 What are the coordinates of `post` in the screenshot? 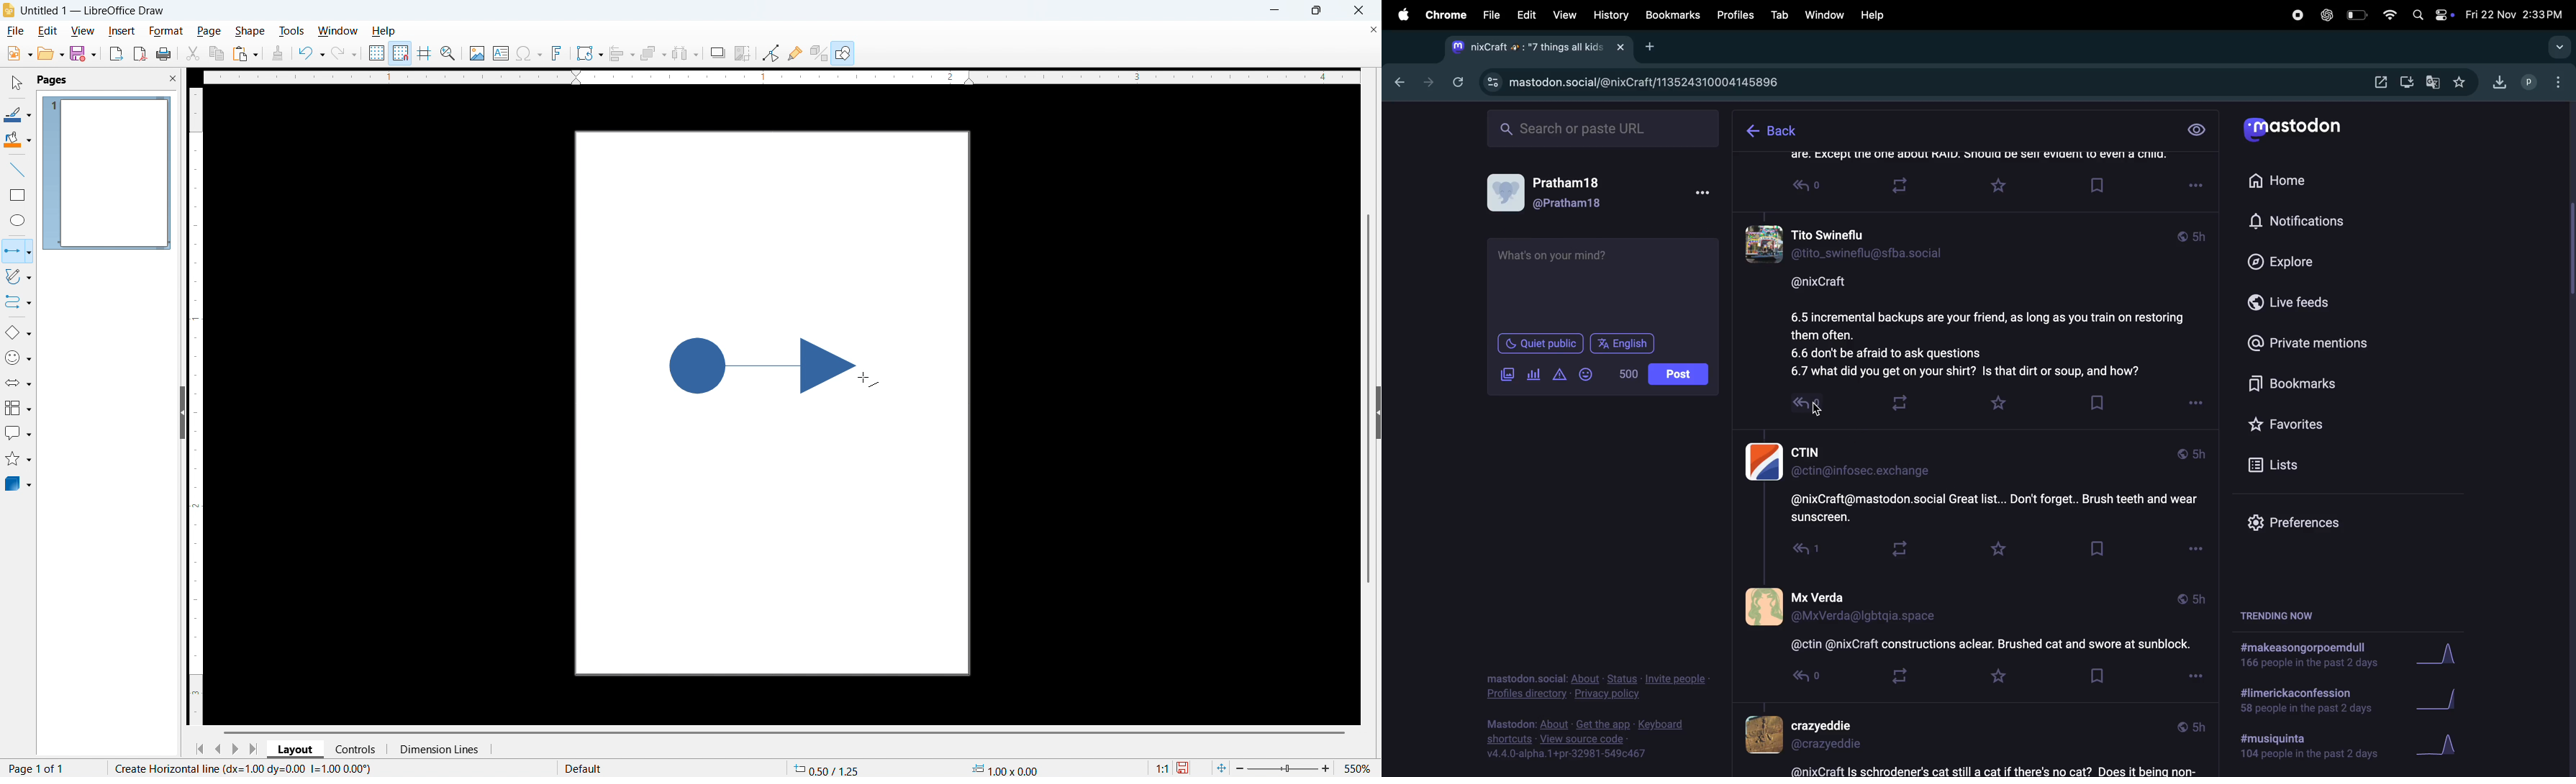 It's located at (1680, 373).